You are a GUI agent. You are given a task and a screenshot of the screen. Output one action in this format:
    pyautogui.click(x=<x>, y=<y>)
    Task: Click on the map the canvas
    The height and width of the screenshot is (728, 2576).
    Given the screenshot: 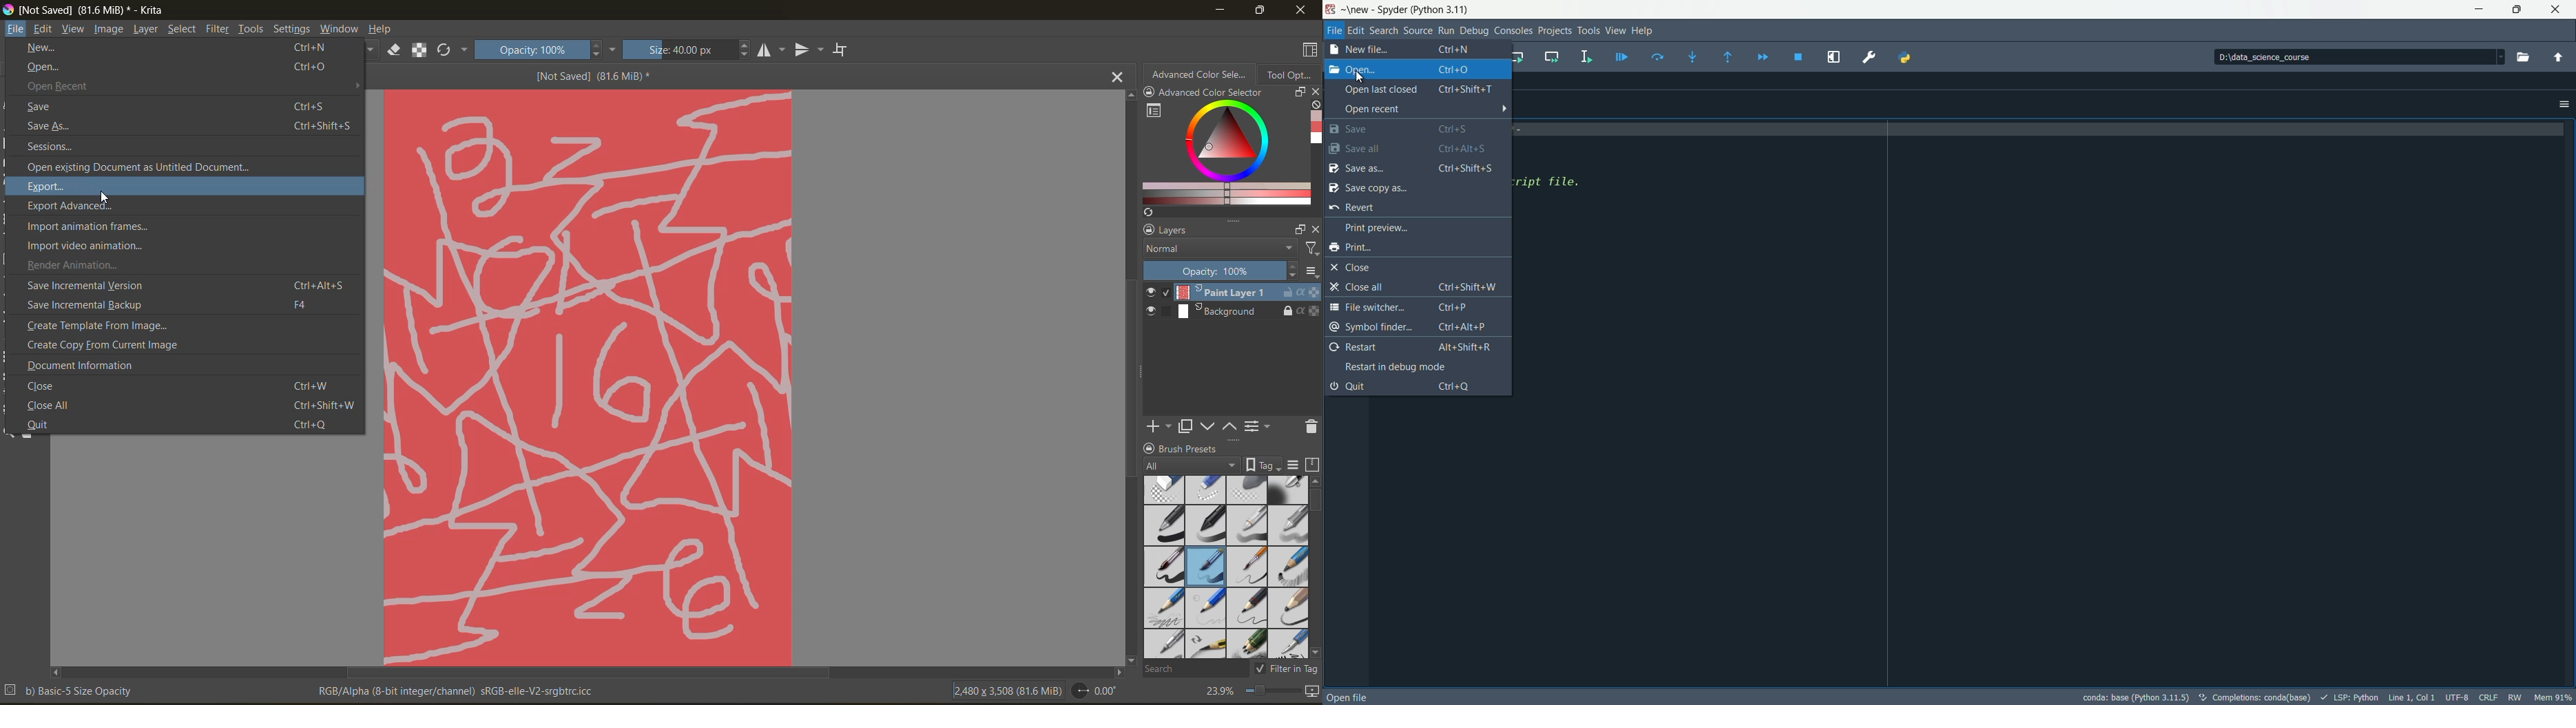 What is the action you would take?
    pyautogui.click(x=1313, y=693)
    